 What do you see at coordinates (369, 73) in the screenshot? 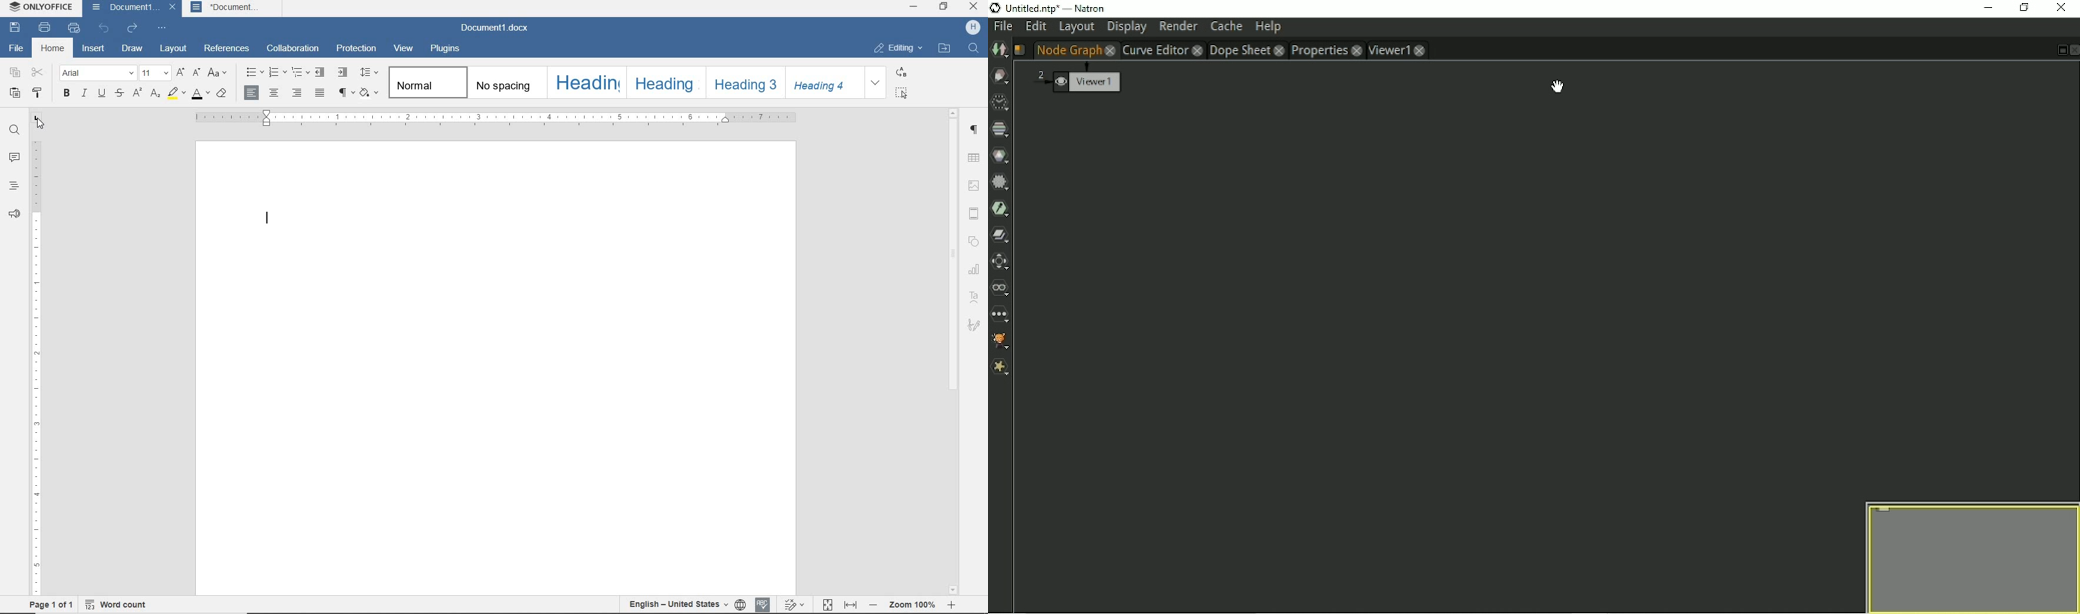
I see `PARAGRAPH LINE SPACING` at bounding box center [369, 73].